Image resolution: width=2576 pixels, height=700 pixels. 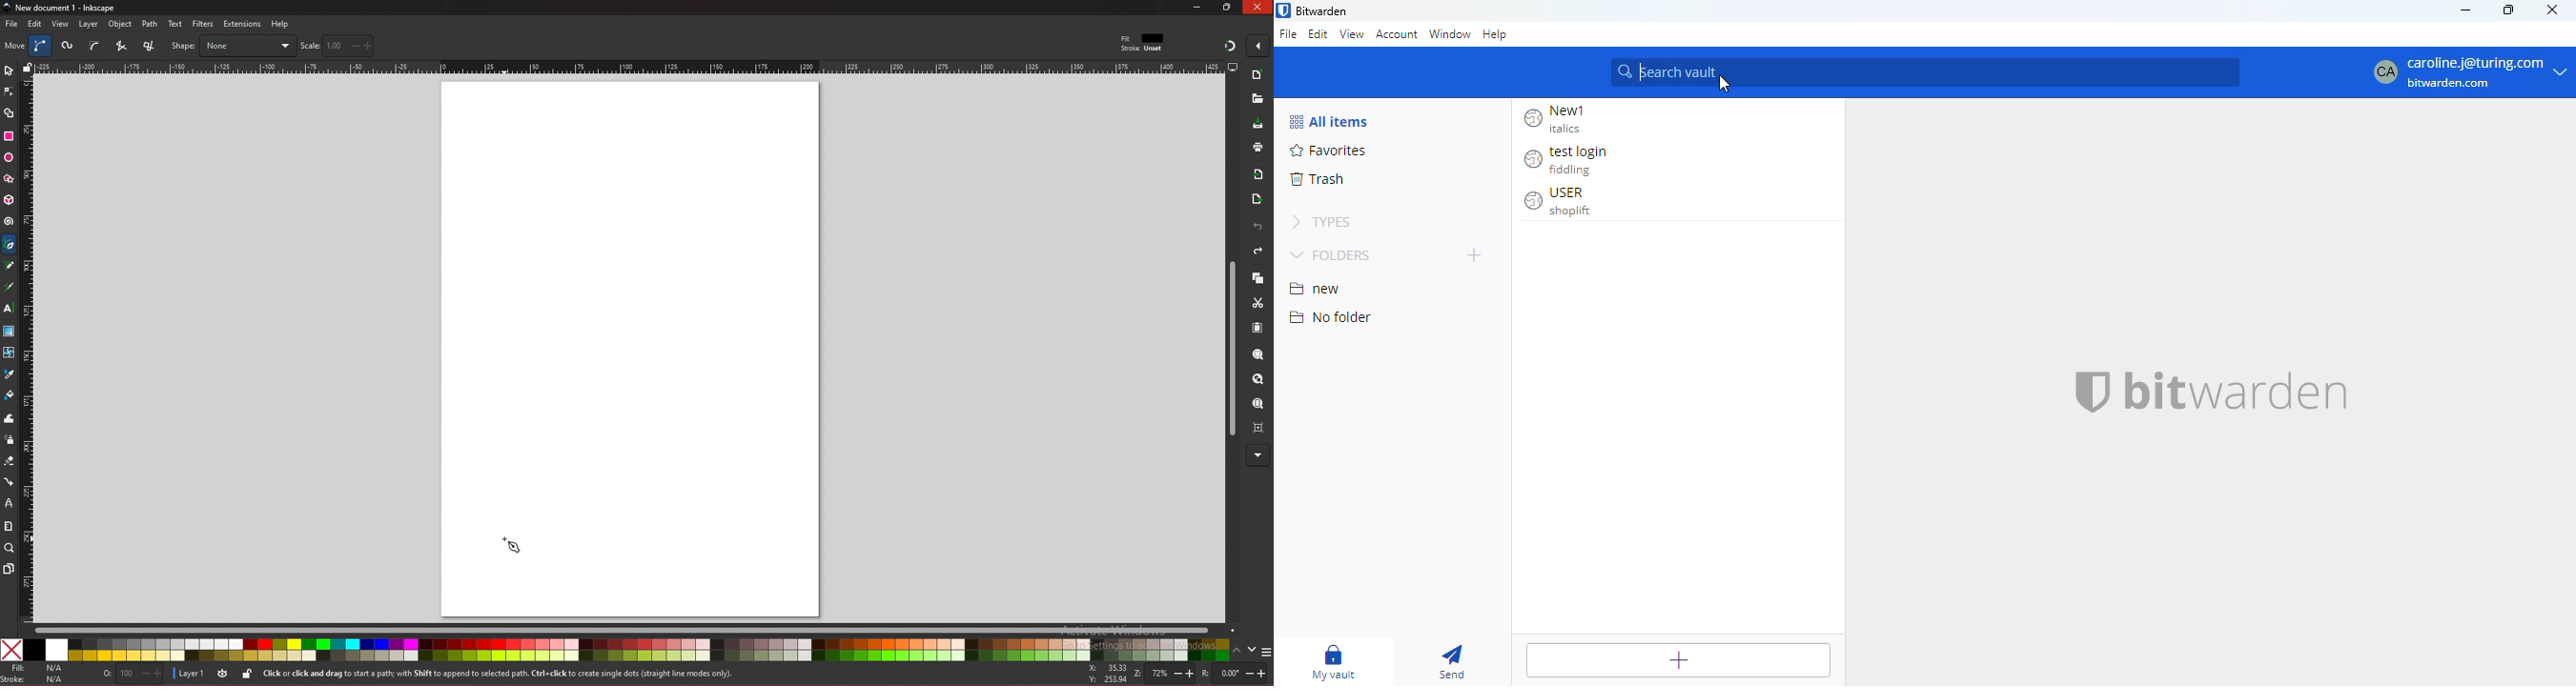 What do you see at coordinates (1142, 49) in the screenshot?
I see `stroke` at bounding box center [1142, 49].